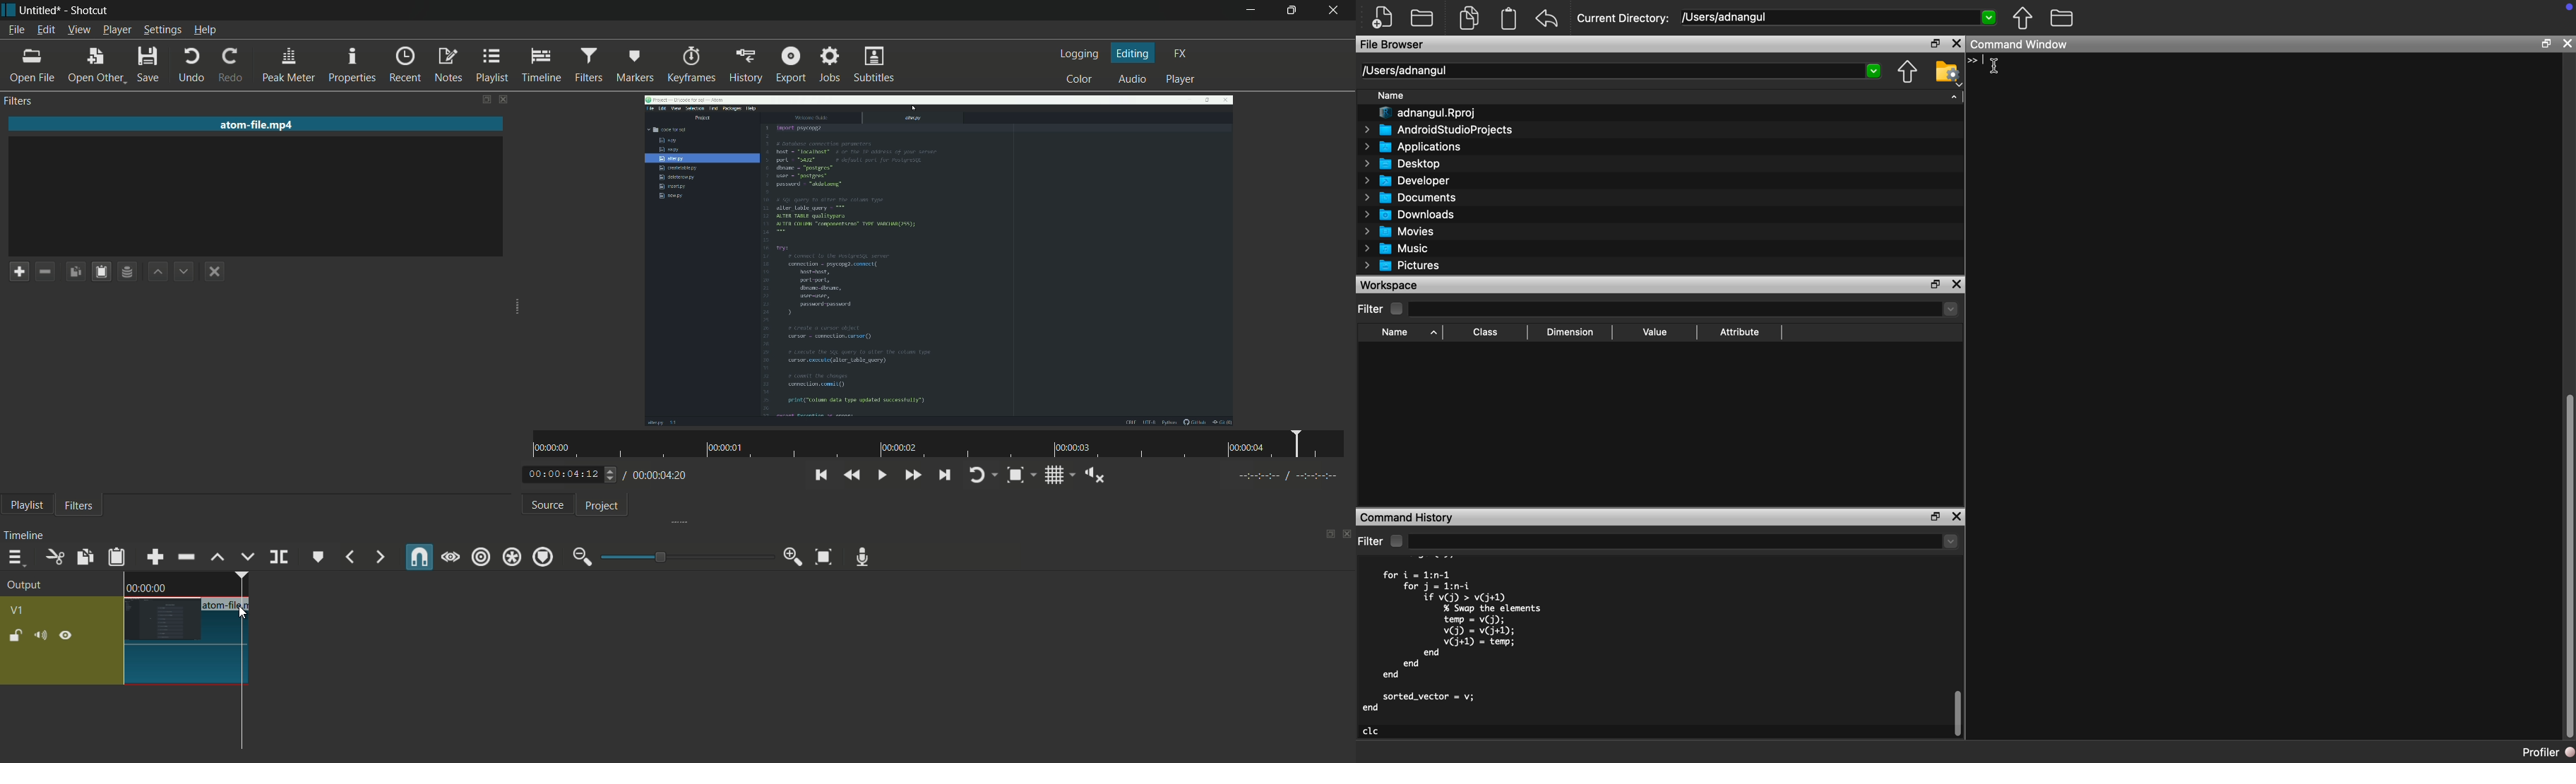  What do you see at coordinates (1325, 535) in the screenshot?
I see `change layout` at bounding box center [1325, 535].